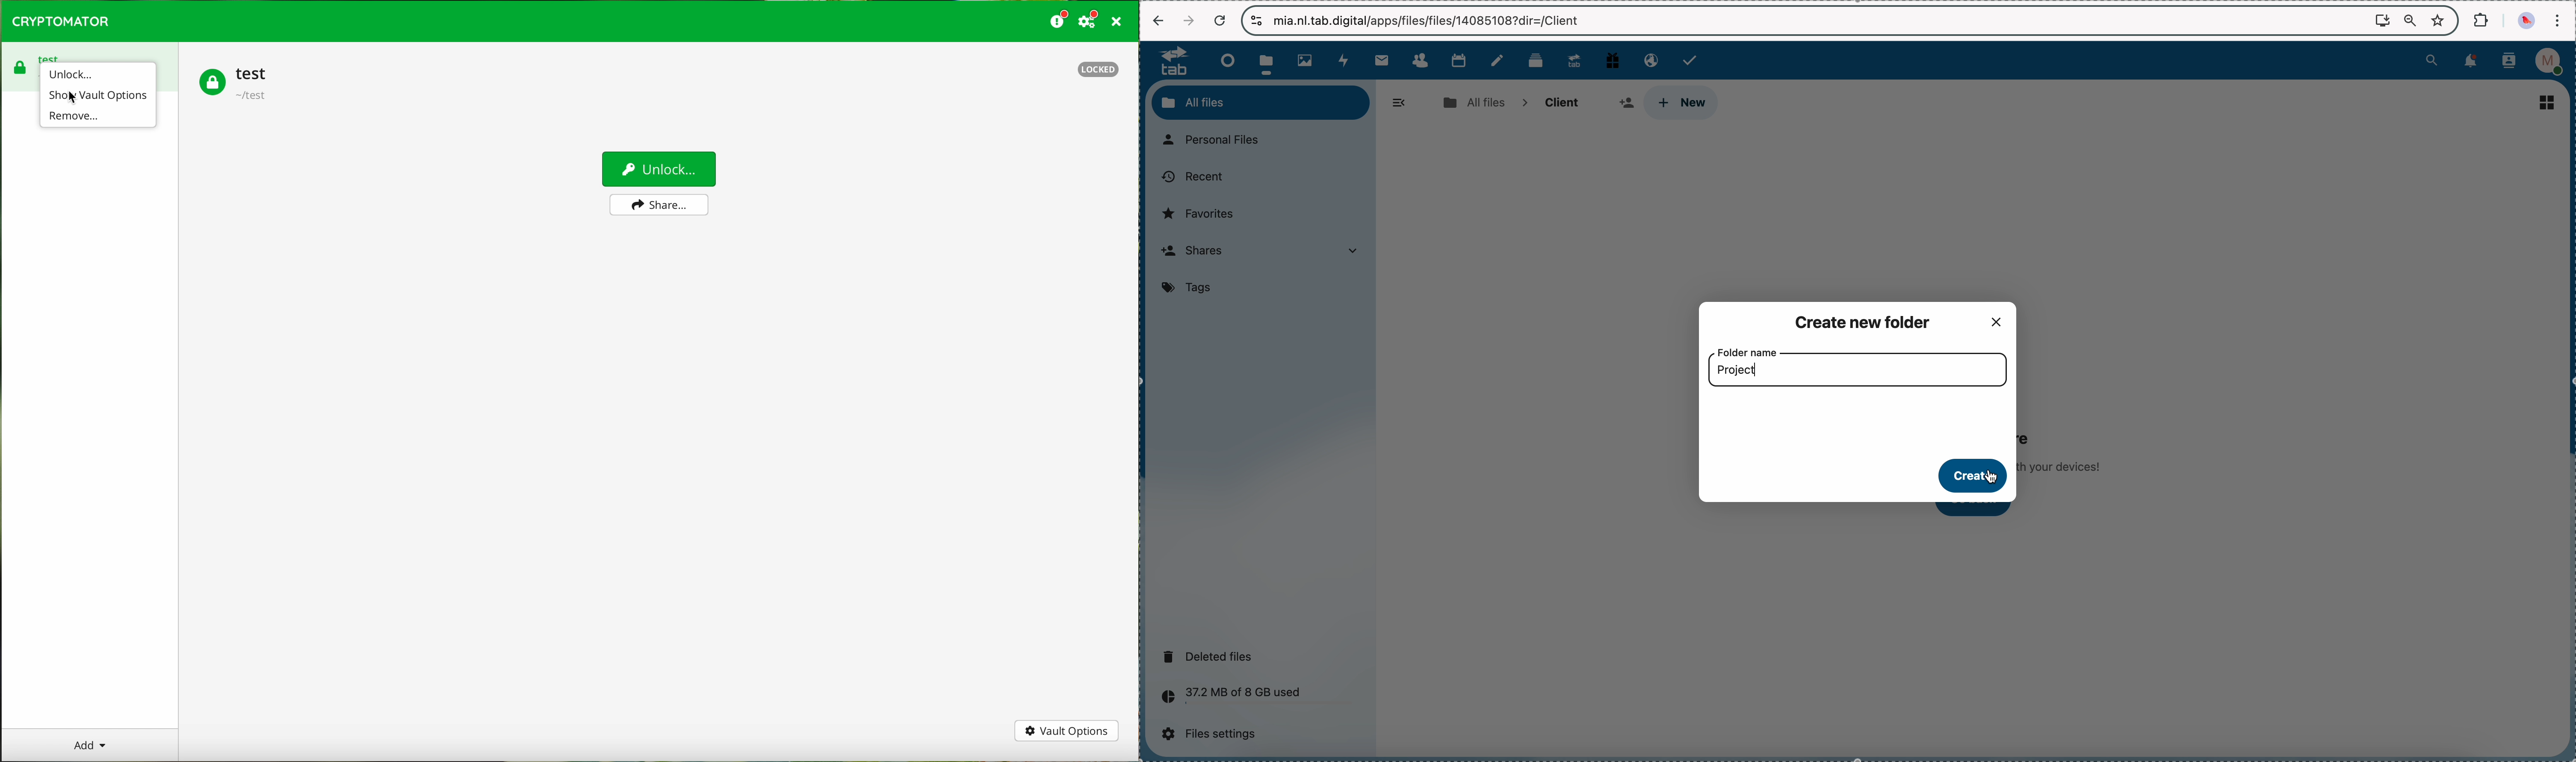  Describe the element at coordinates (1211, 656) in the screenshot. I see `deleted files` at that location.